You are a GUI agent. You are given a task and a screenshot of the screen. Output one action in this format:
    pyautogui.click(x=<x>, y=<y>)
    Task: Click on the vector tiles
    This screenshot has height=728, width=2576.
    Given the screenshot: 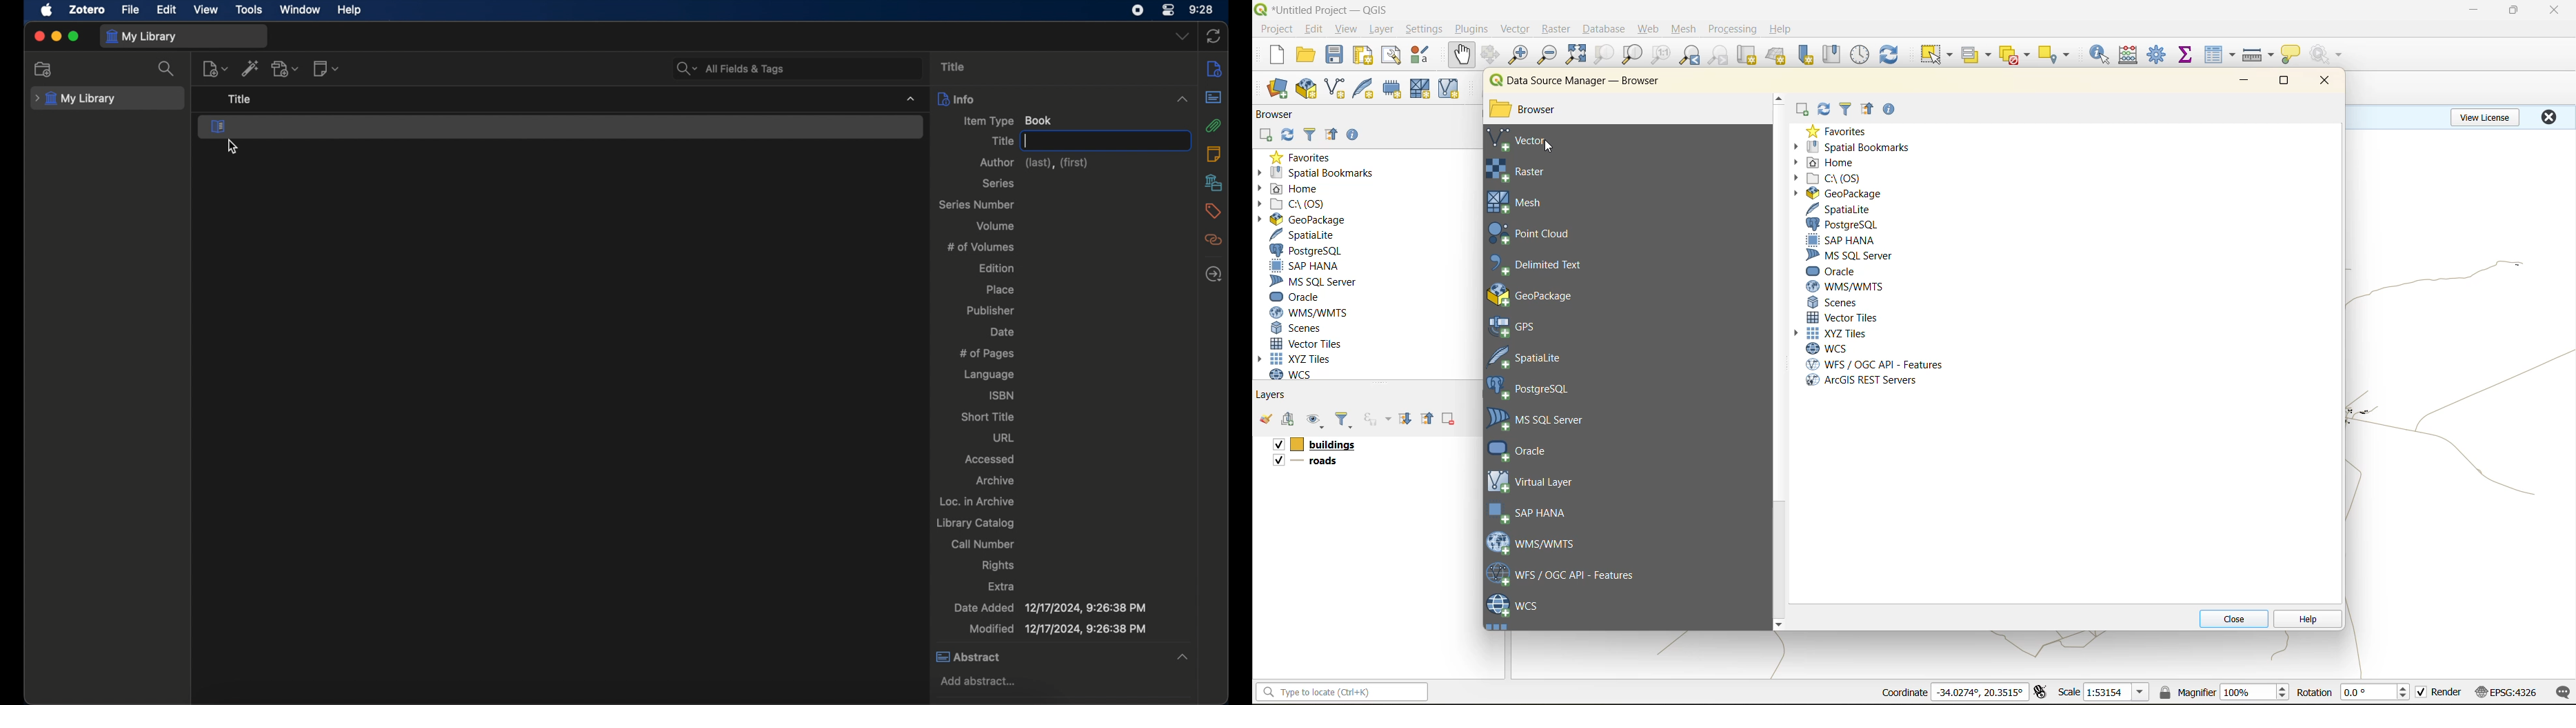 What is the action you would take?
    pyautogui.click(x=1843, y=316)
    